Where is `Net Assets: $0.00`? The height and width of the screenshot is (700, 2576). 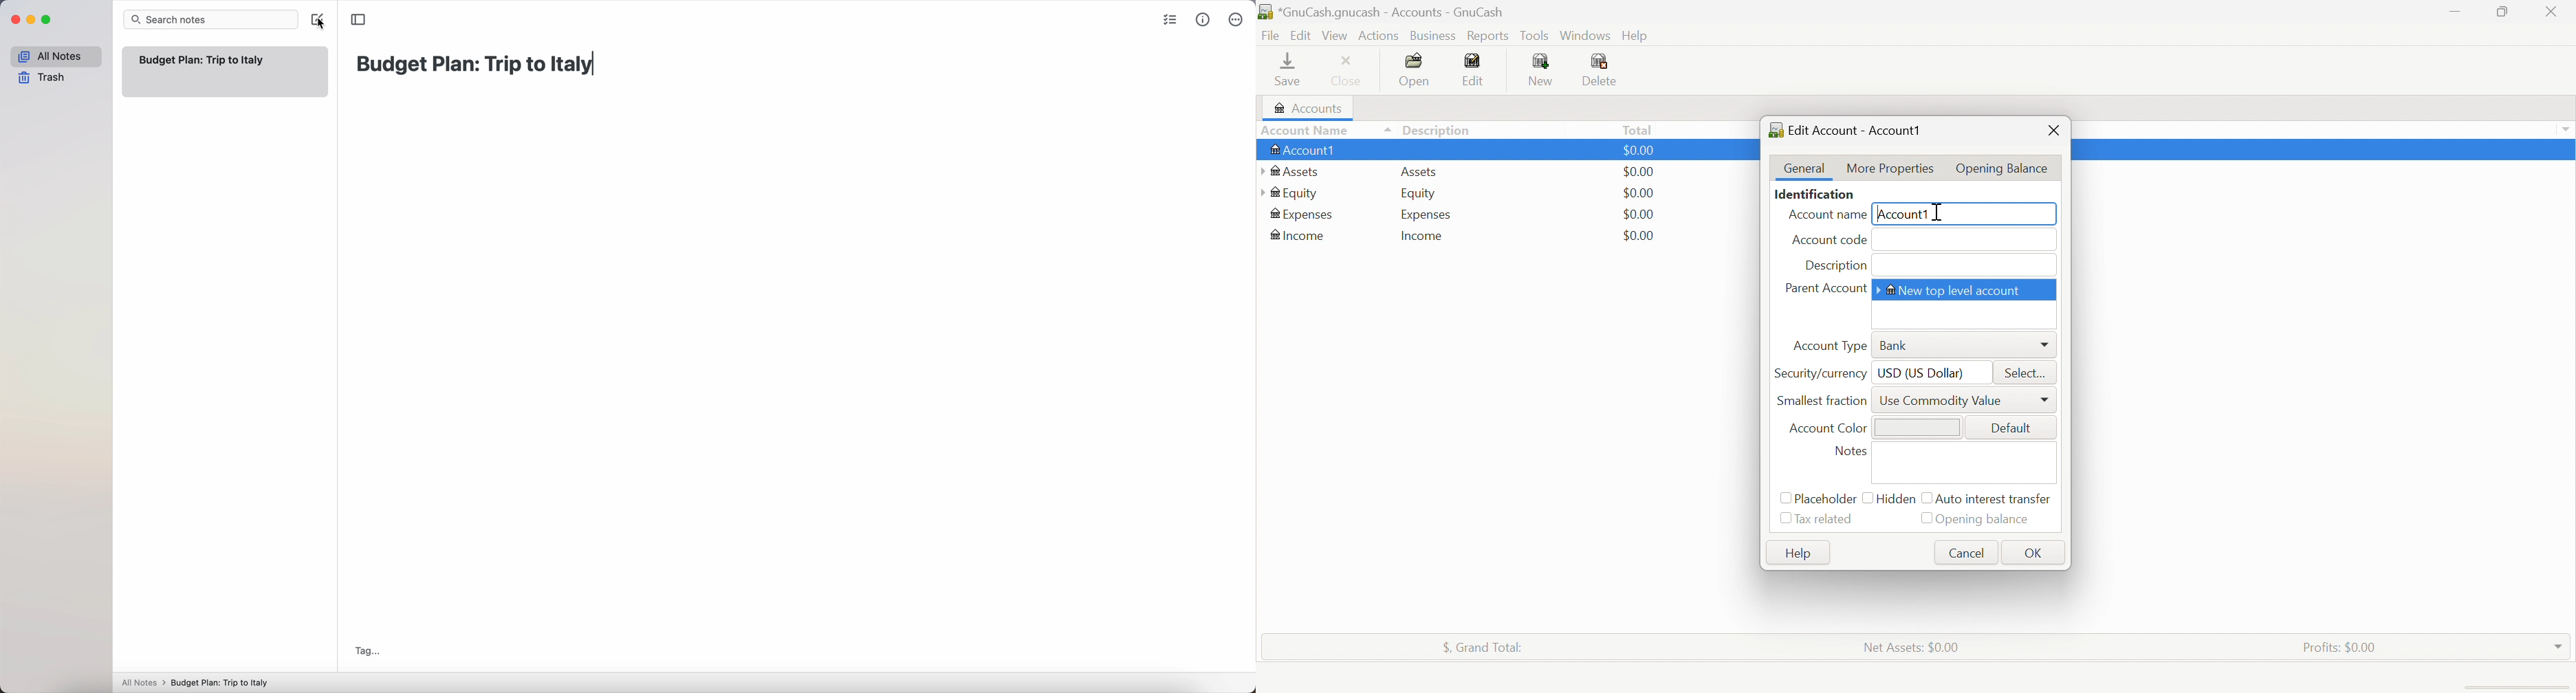
Net Assets: $0.00 is located at coordinates (1915, 647).